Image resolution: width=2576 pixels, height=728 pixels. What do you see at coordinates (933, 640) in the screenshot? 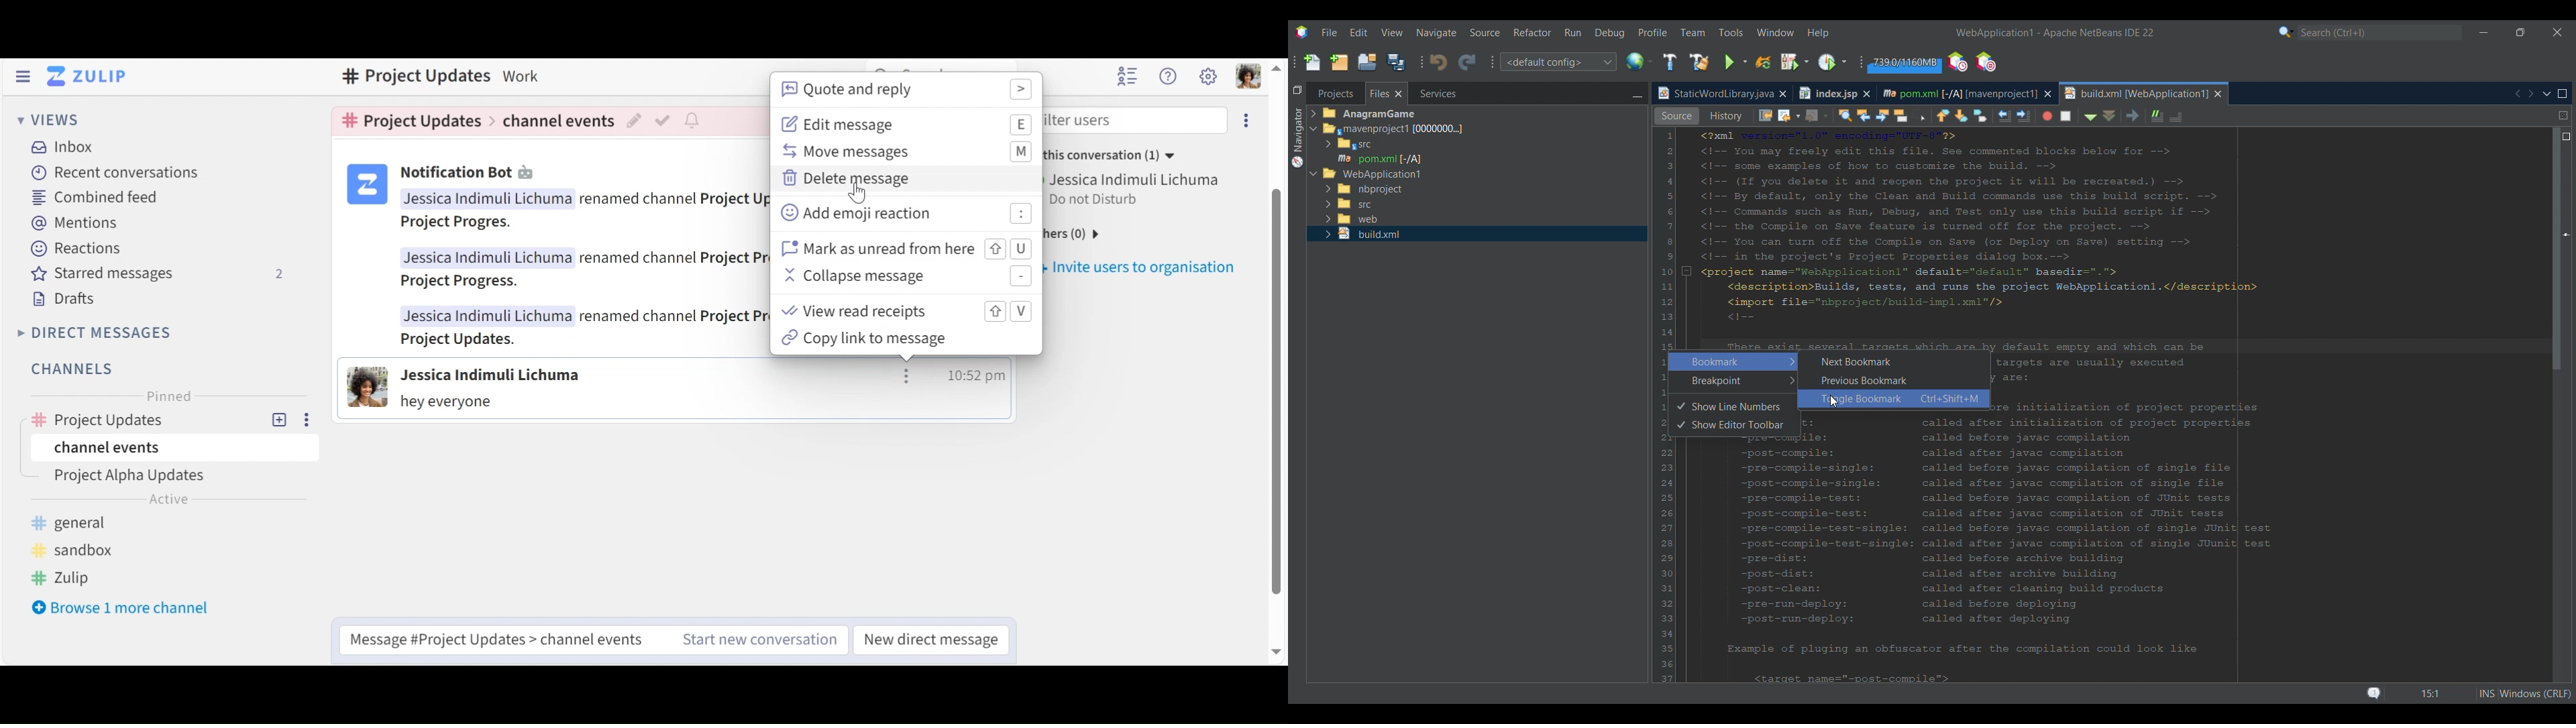
I see `New direct message` at bounding box center [933, 640].